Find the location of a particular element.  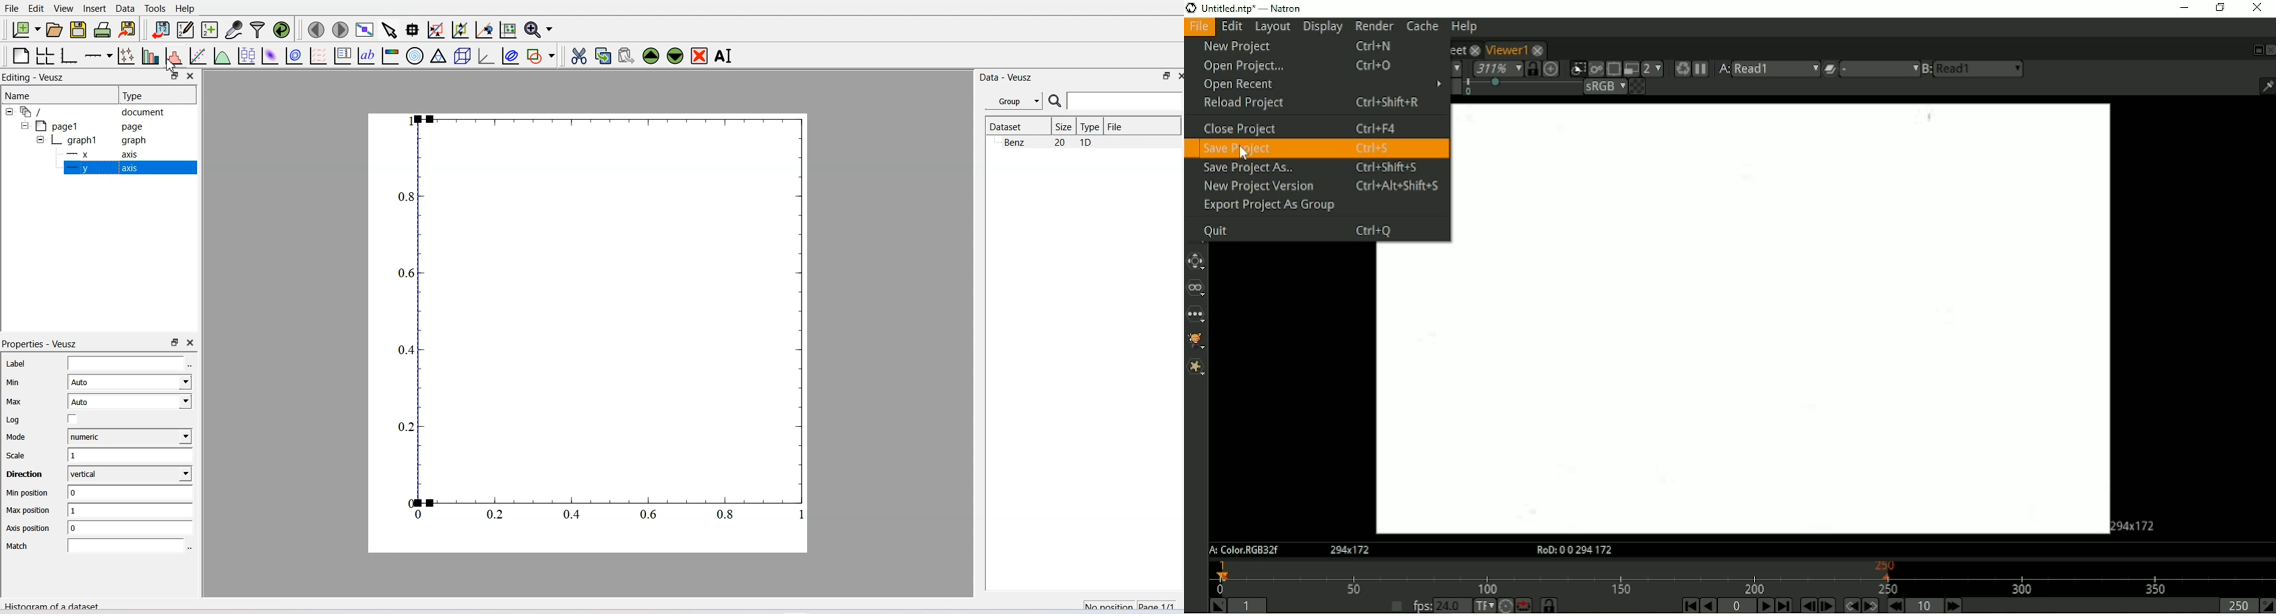

Capture a dataset is located at coordinates (234, 29).